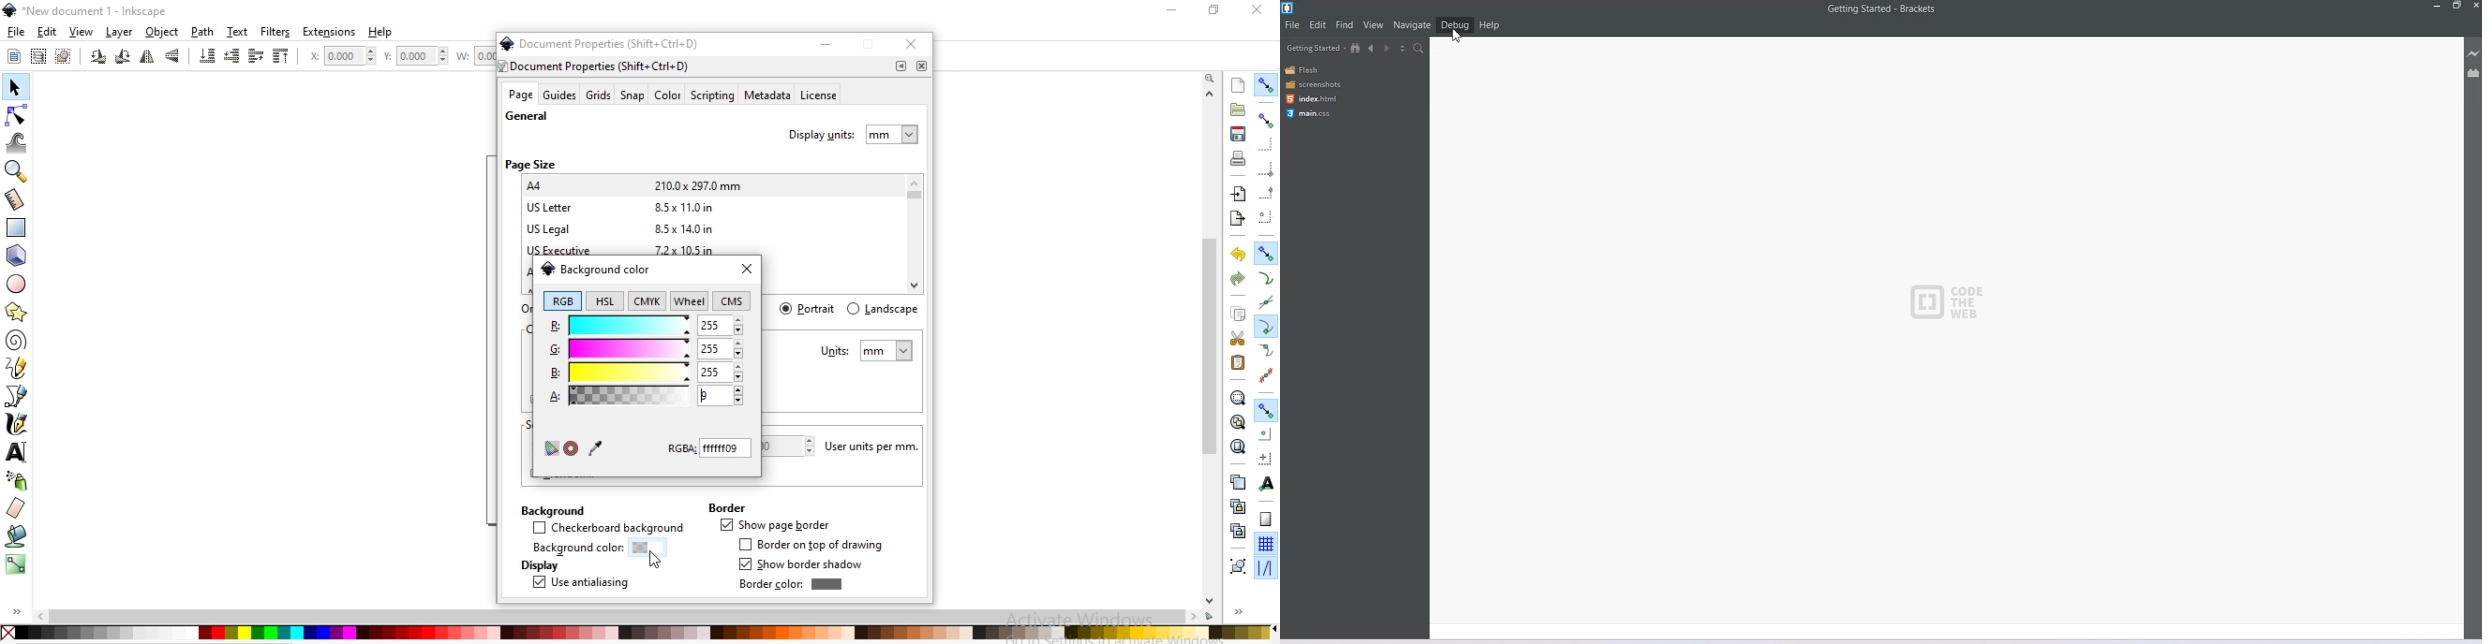  I want to click on use antiliasing, so click(580, 584).